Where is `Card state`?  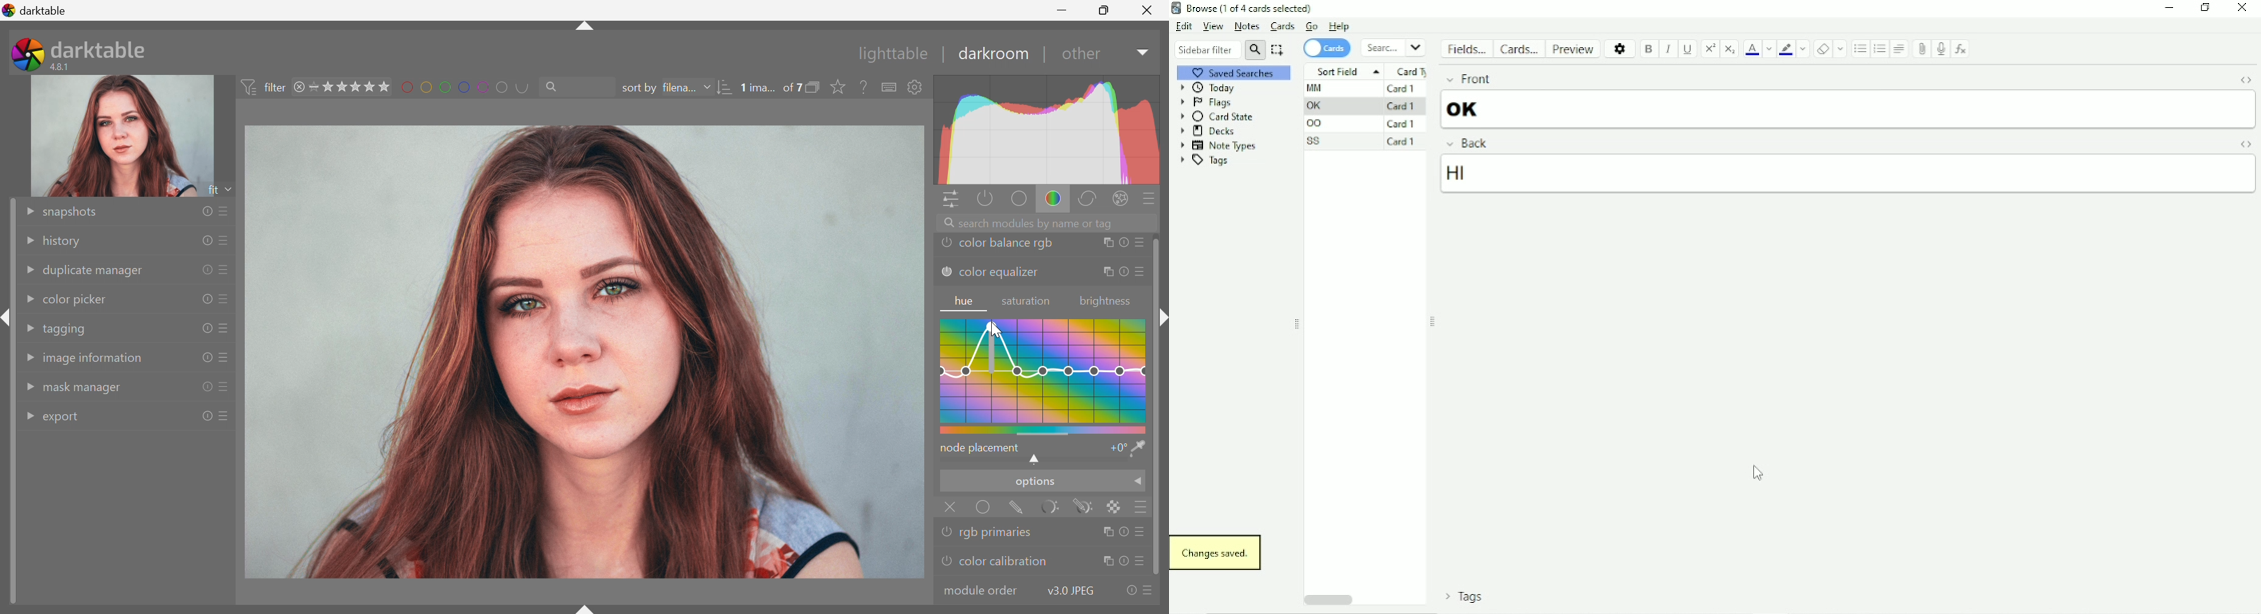 Card state is located at coordinates (1219, 116).